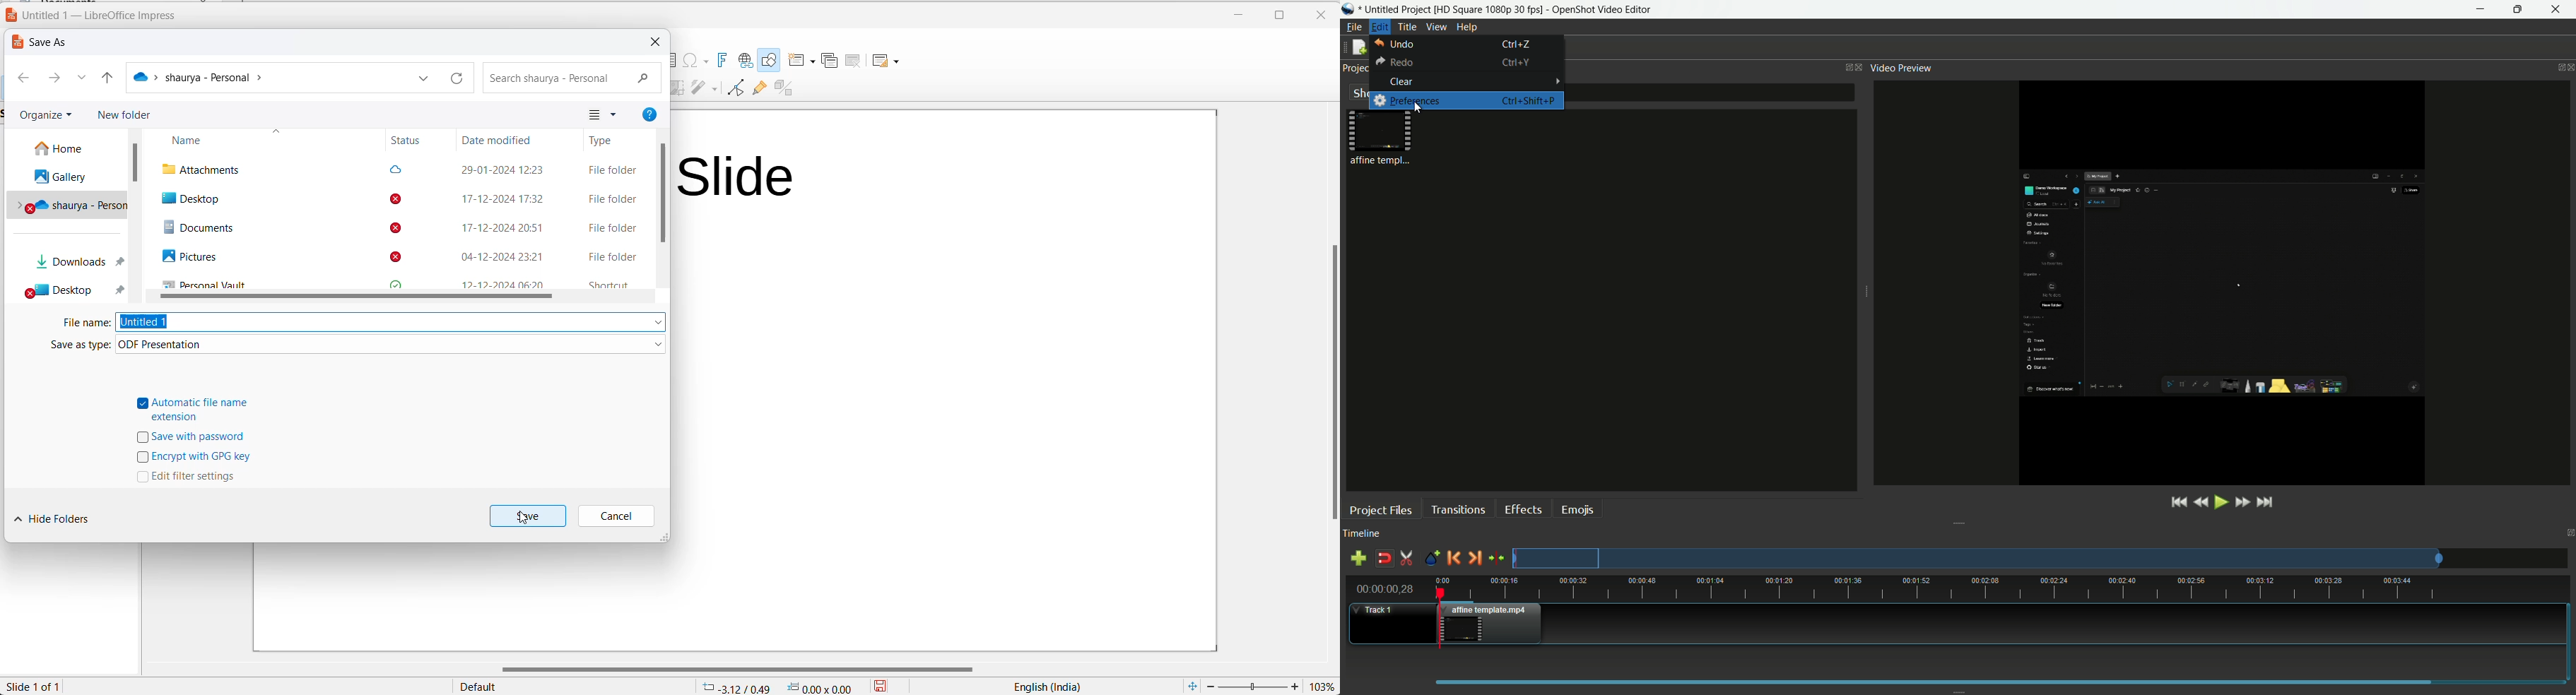 This screenshot has width=2576, height=700. Describe the element at coordinates (74, 290) in the screenshot. I see `desktops` at that location.